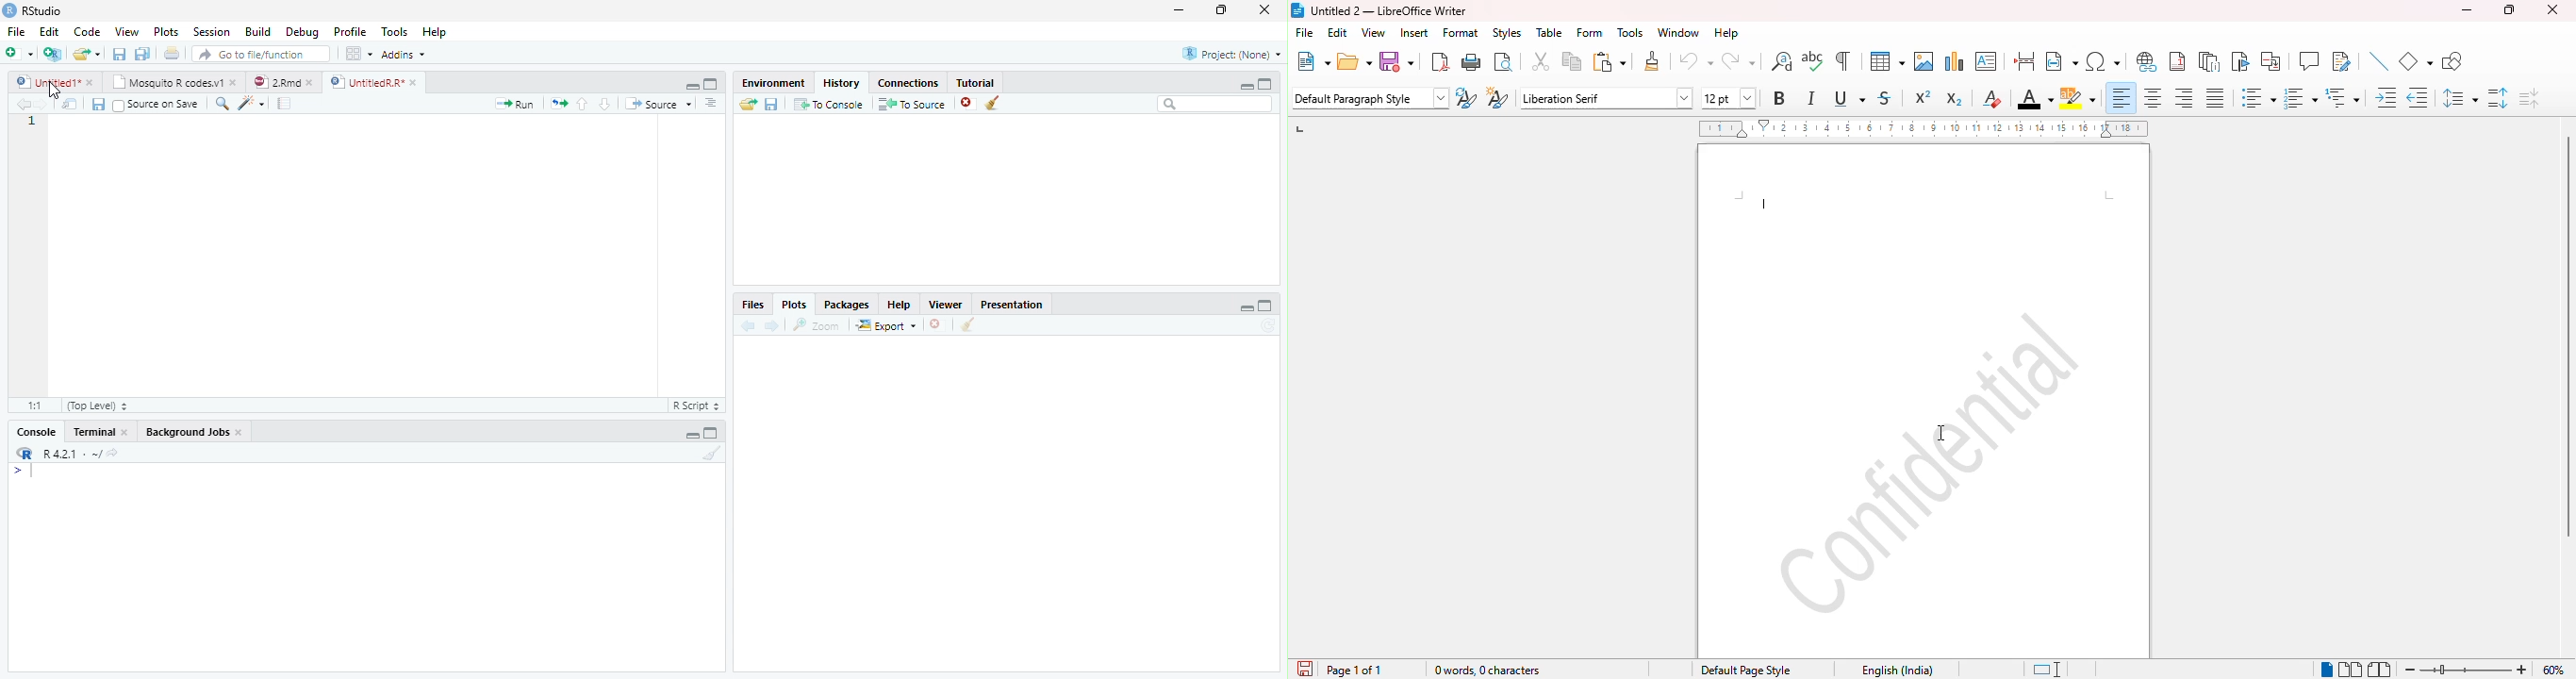 This screenshot has height=700, width=2576. I want to click on Refresh current plot, so click(1270, 325).